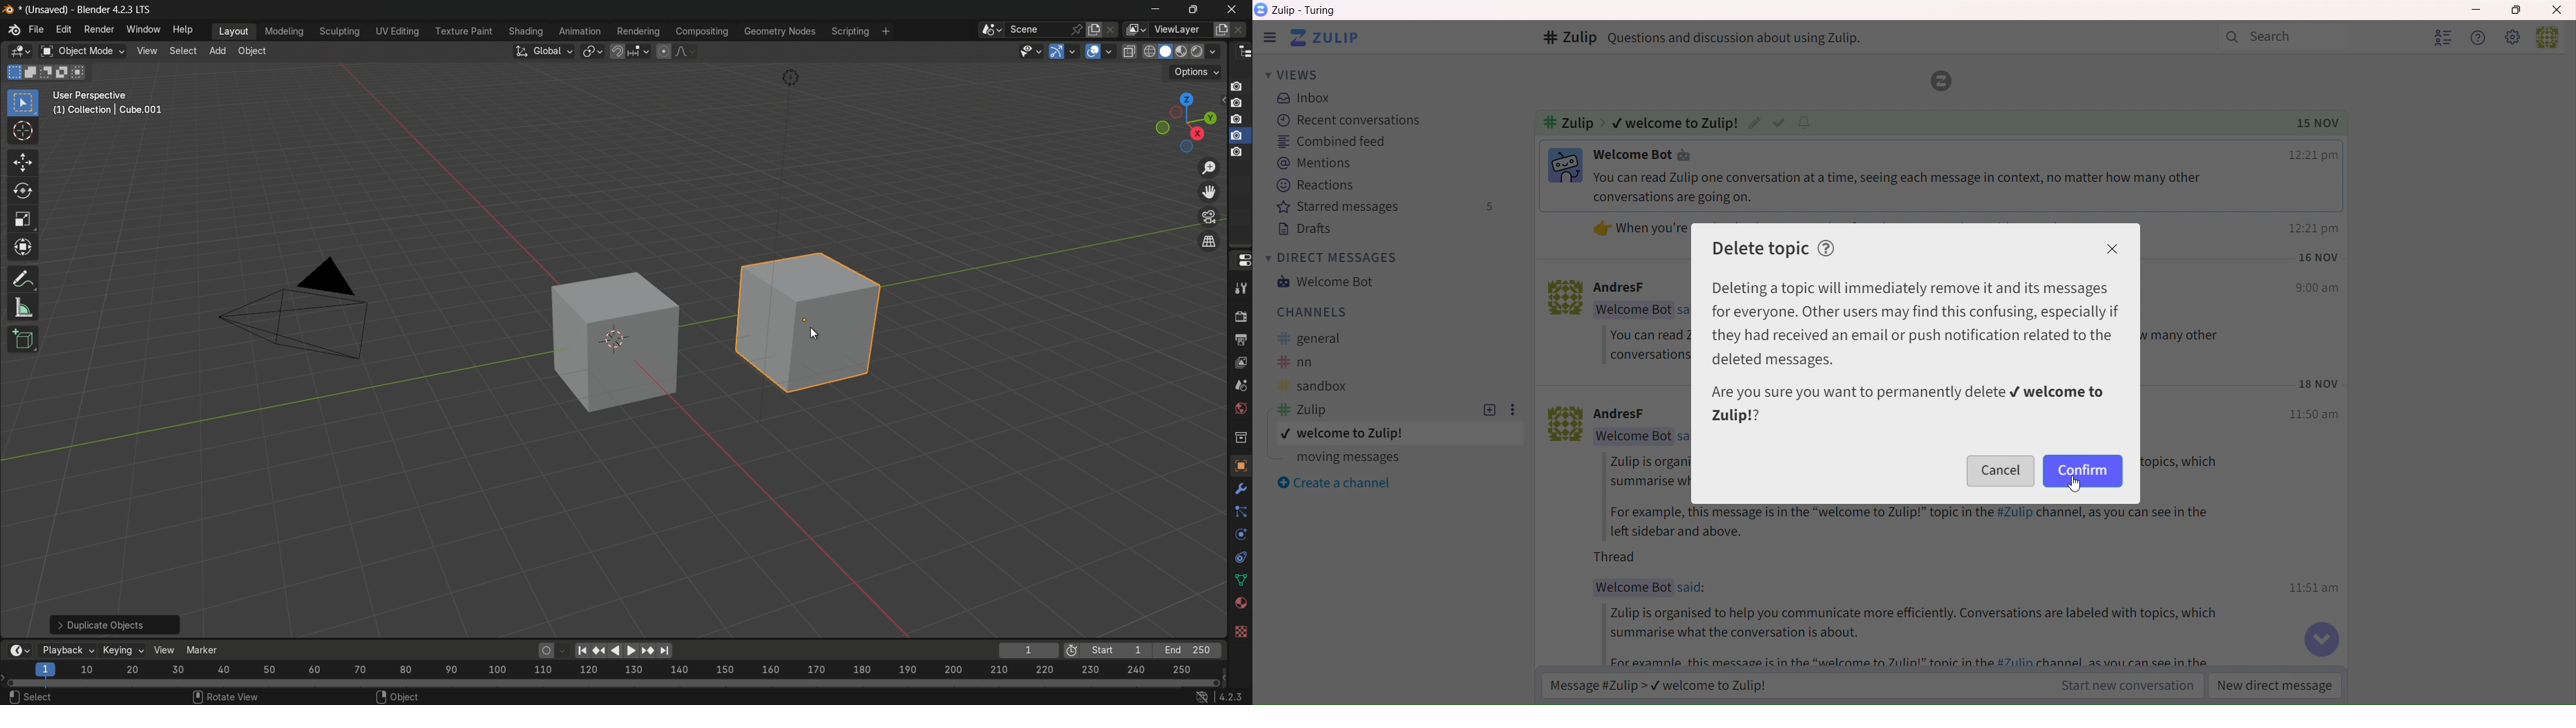 The width and height of the screenshot is (2576, 728). What do you see at coordinates (1313, 163) in the screenshot?
I see `Mentions` at bounding box center [1313, 163].